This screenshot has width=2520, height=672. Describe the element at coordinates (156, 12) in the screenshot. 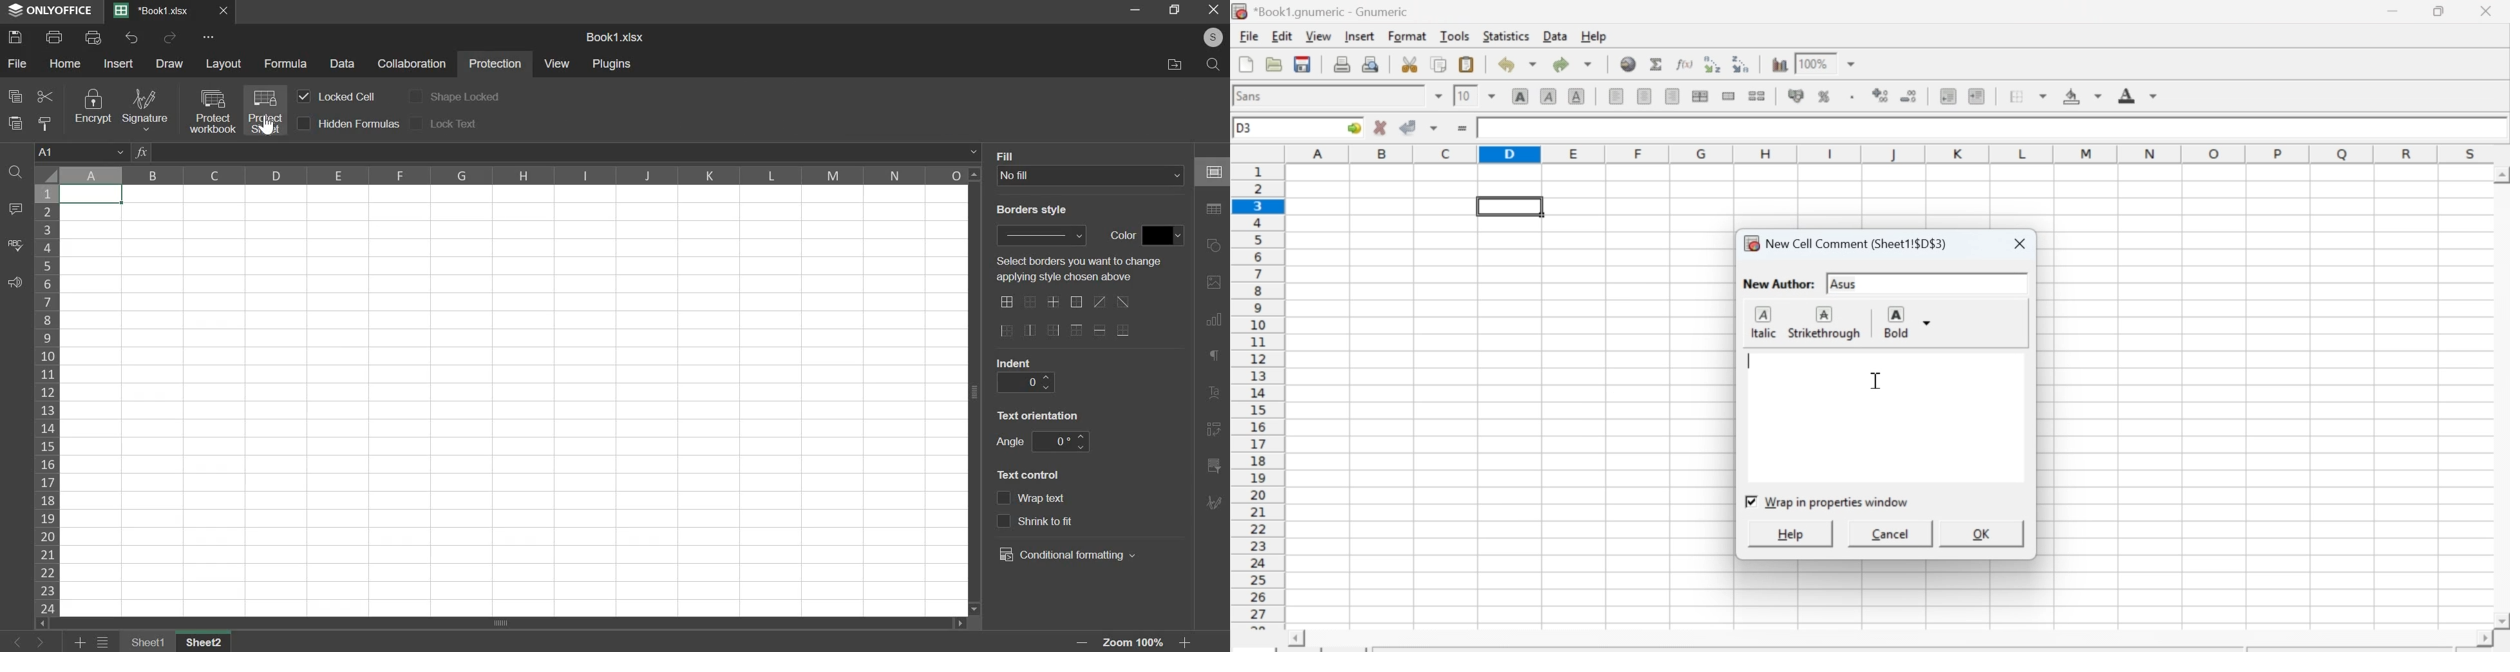

I see `Book1.xlsx` at that location.